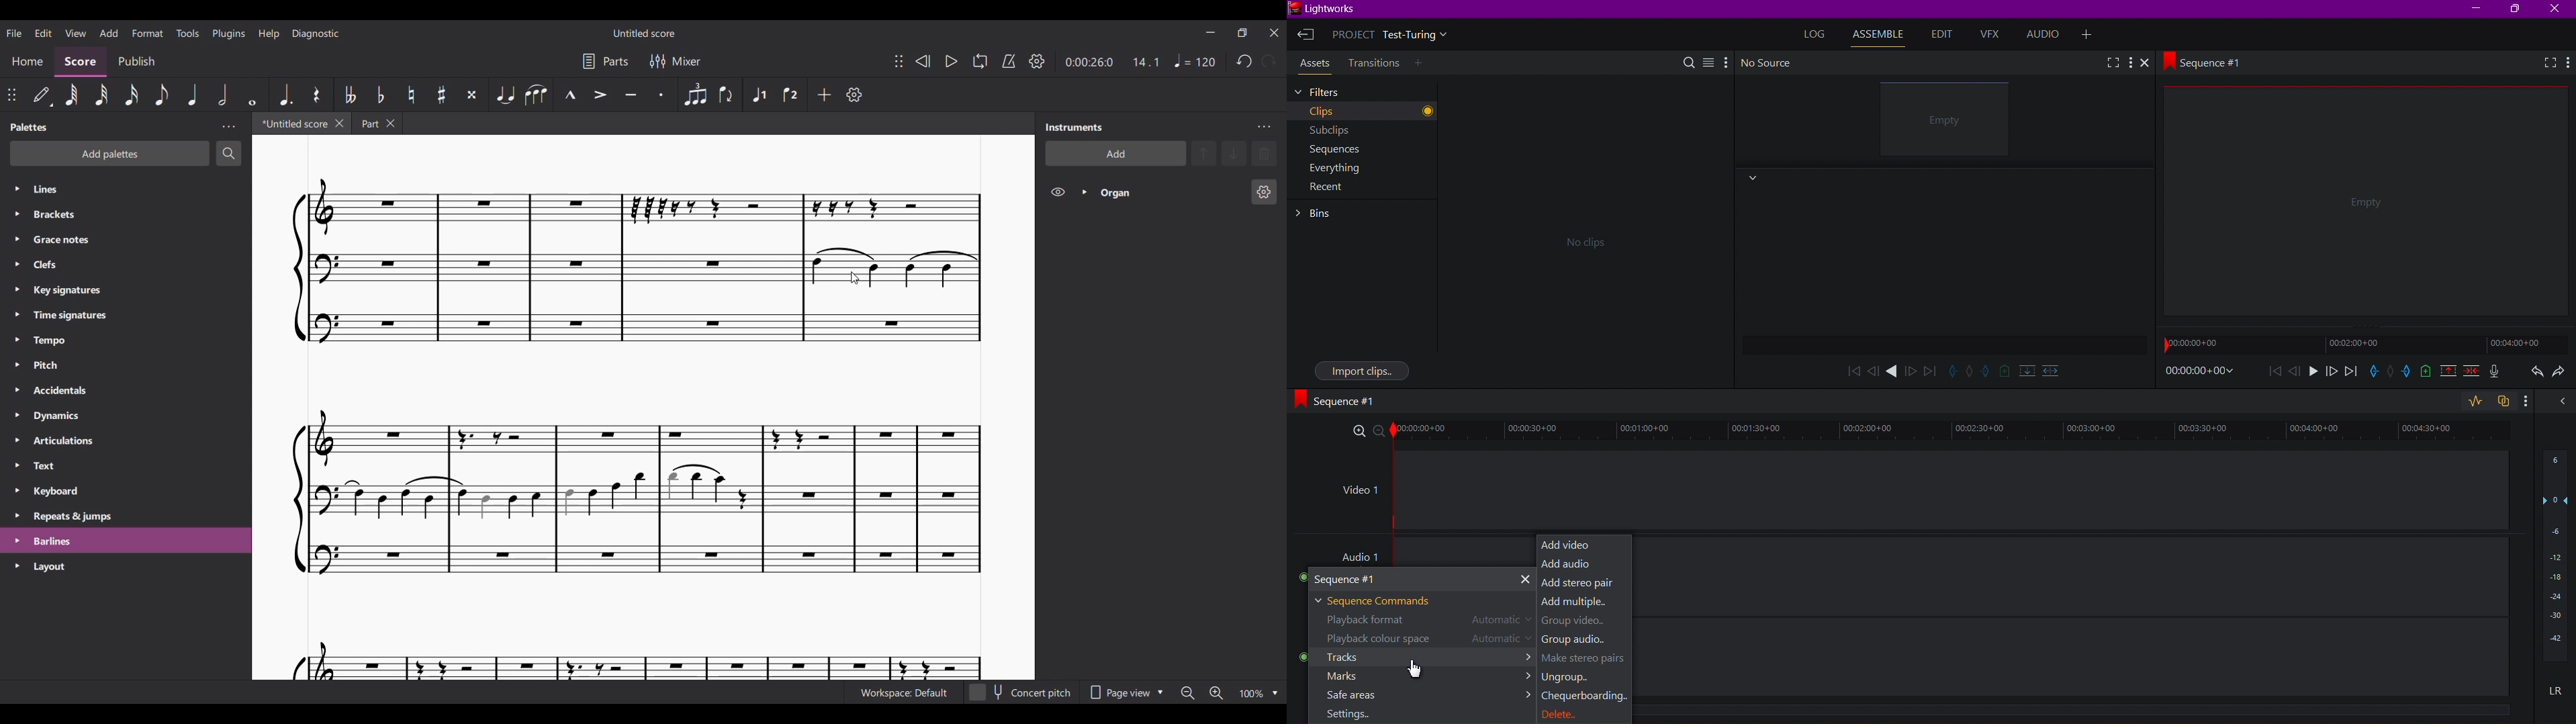 The height and width of the screenshot is (728, 2576). I want to click on Rewind, so click(922, 61).